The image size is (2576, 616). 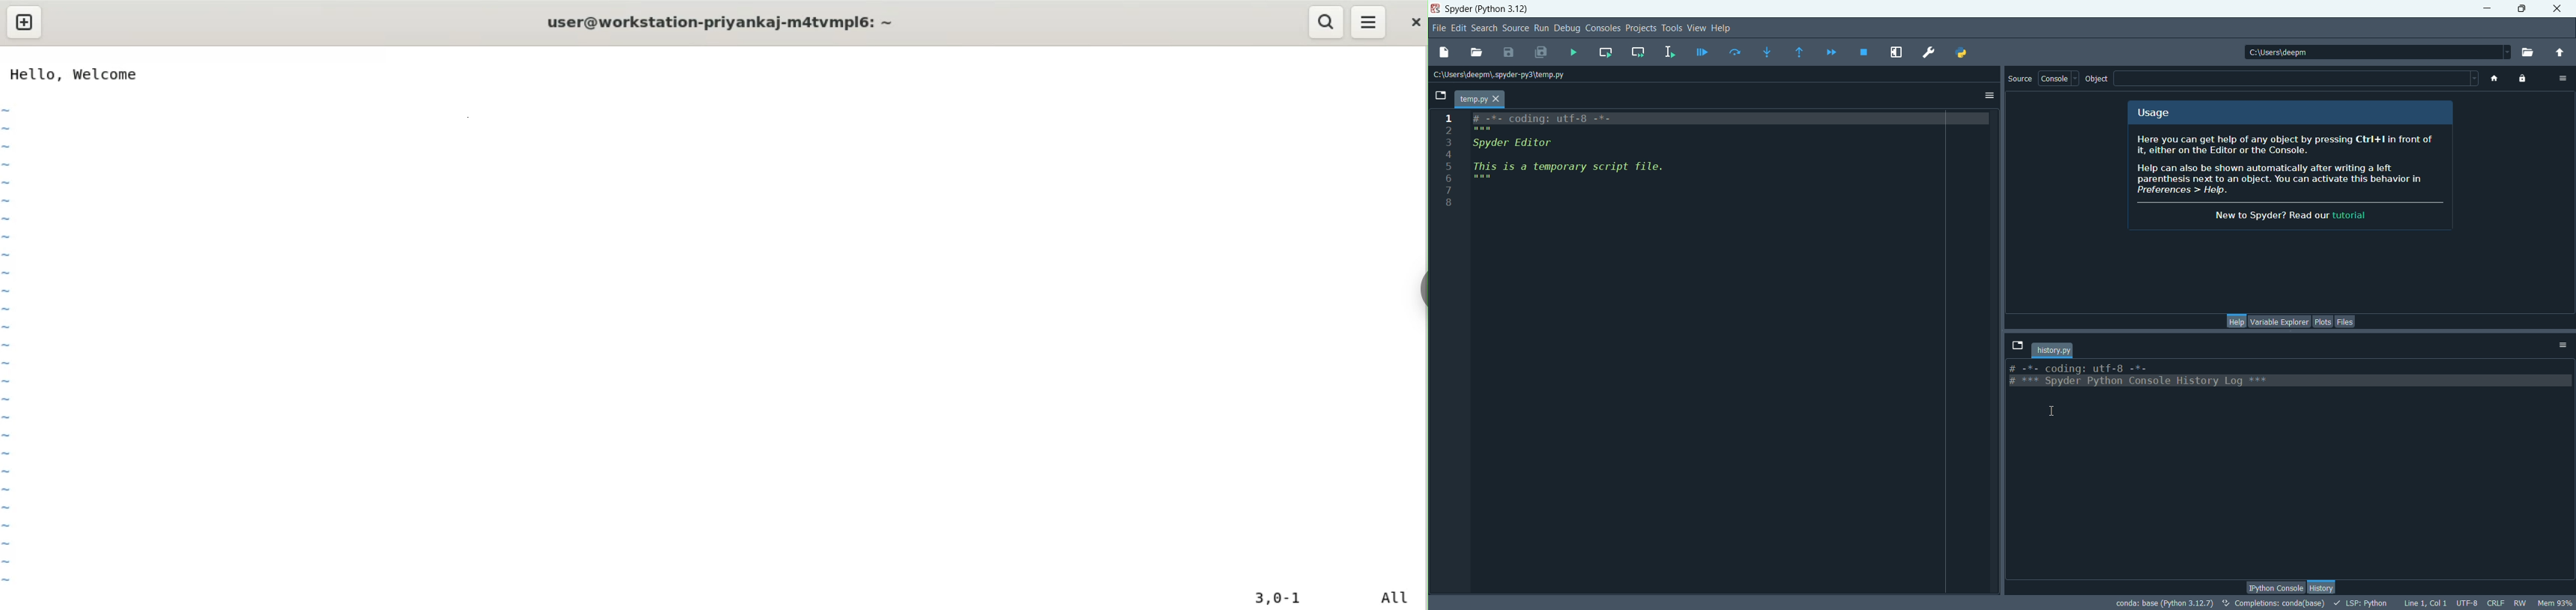 I want to click on history:py, so click(x=2054, y=348).